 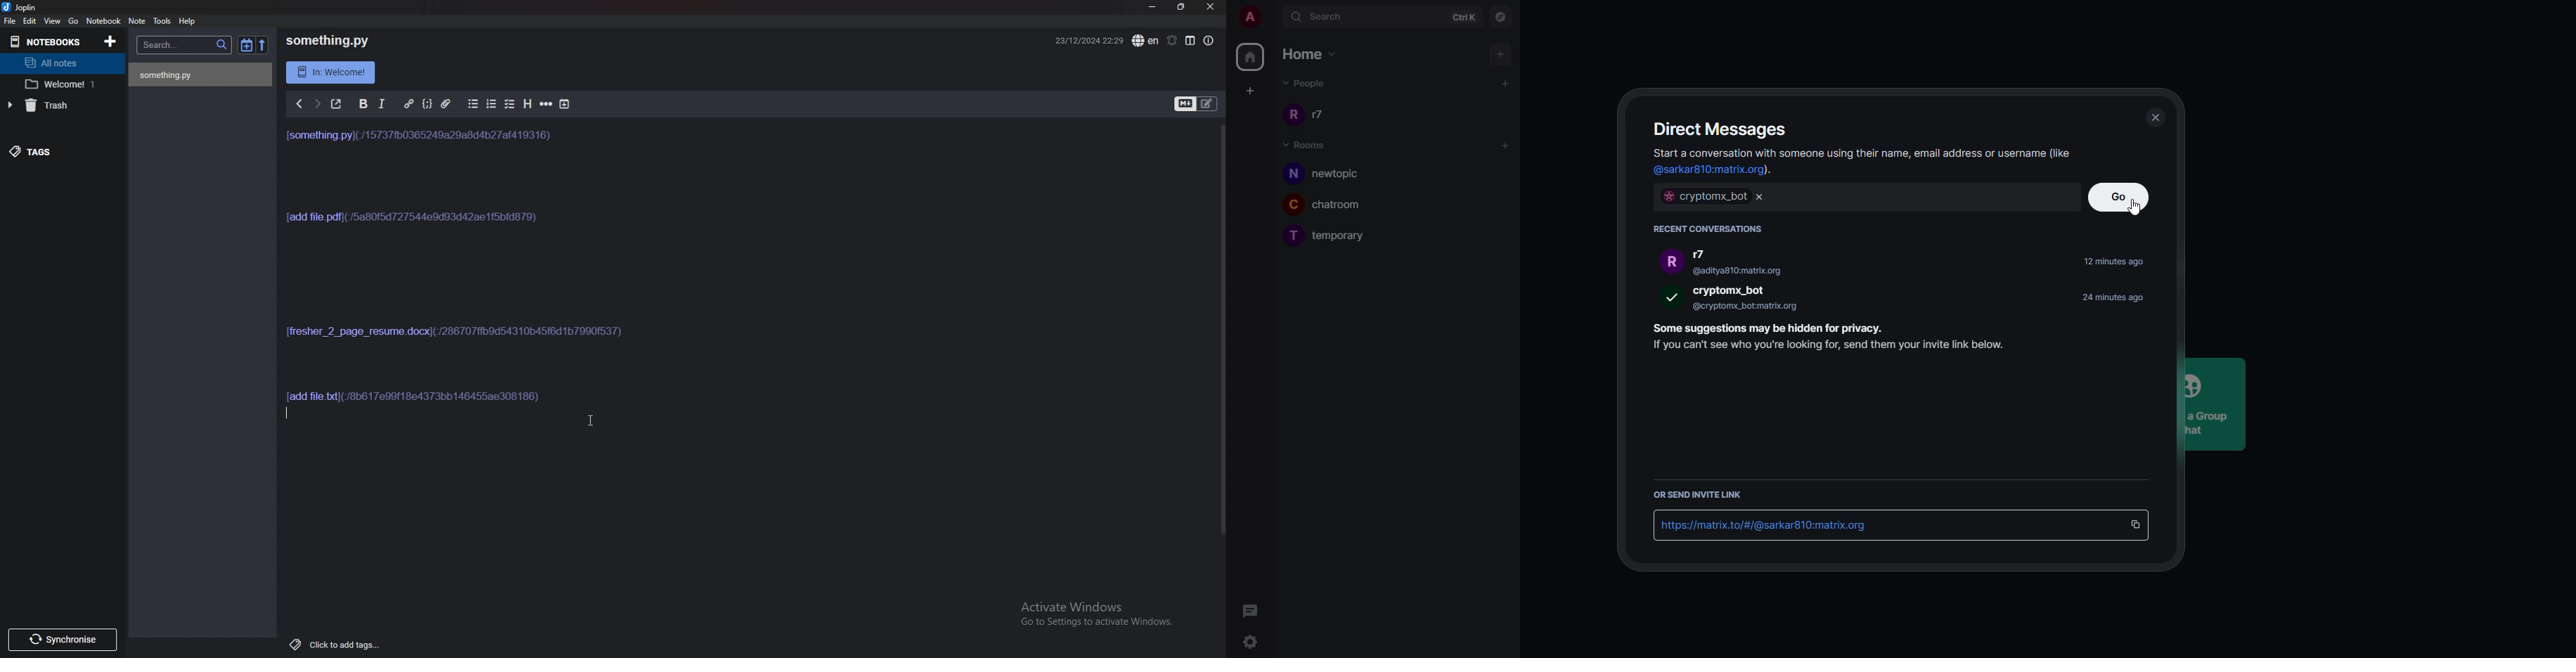 What do you see at coordinates (1221, 328) in the screenshot?
I see `Scroll bar` at bounding box center [1221, 328].